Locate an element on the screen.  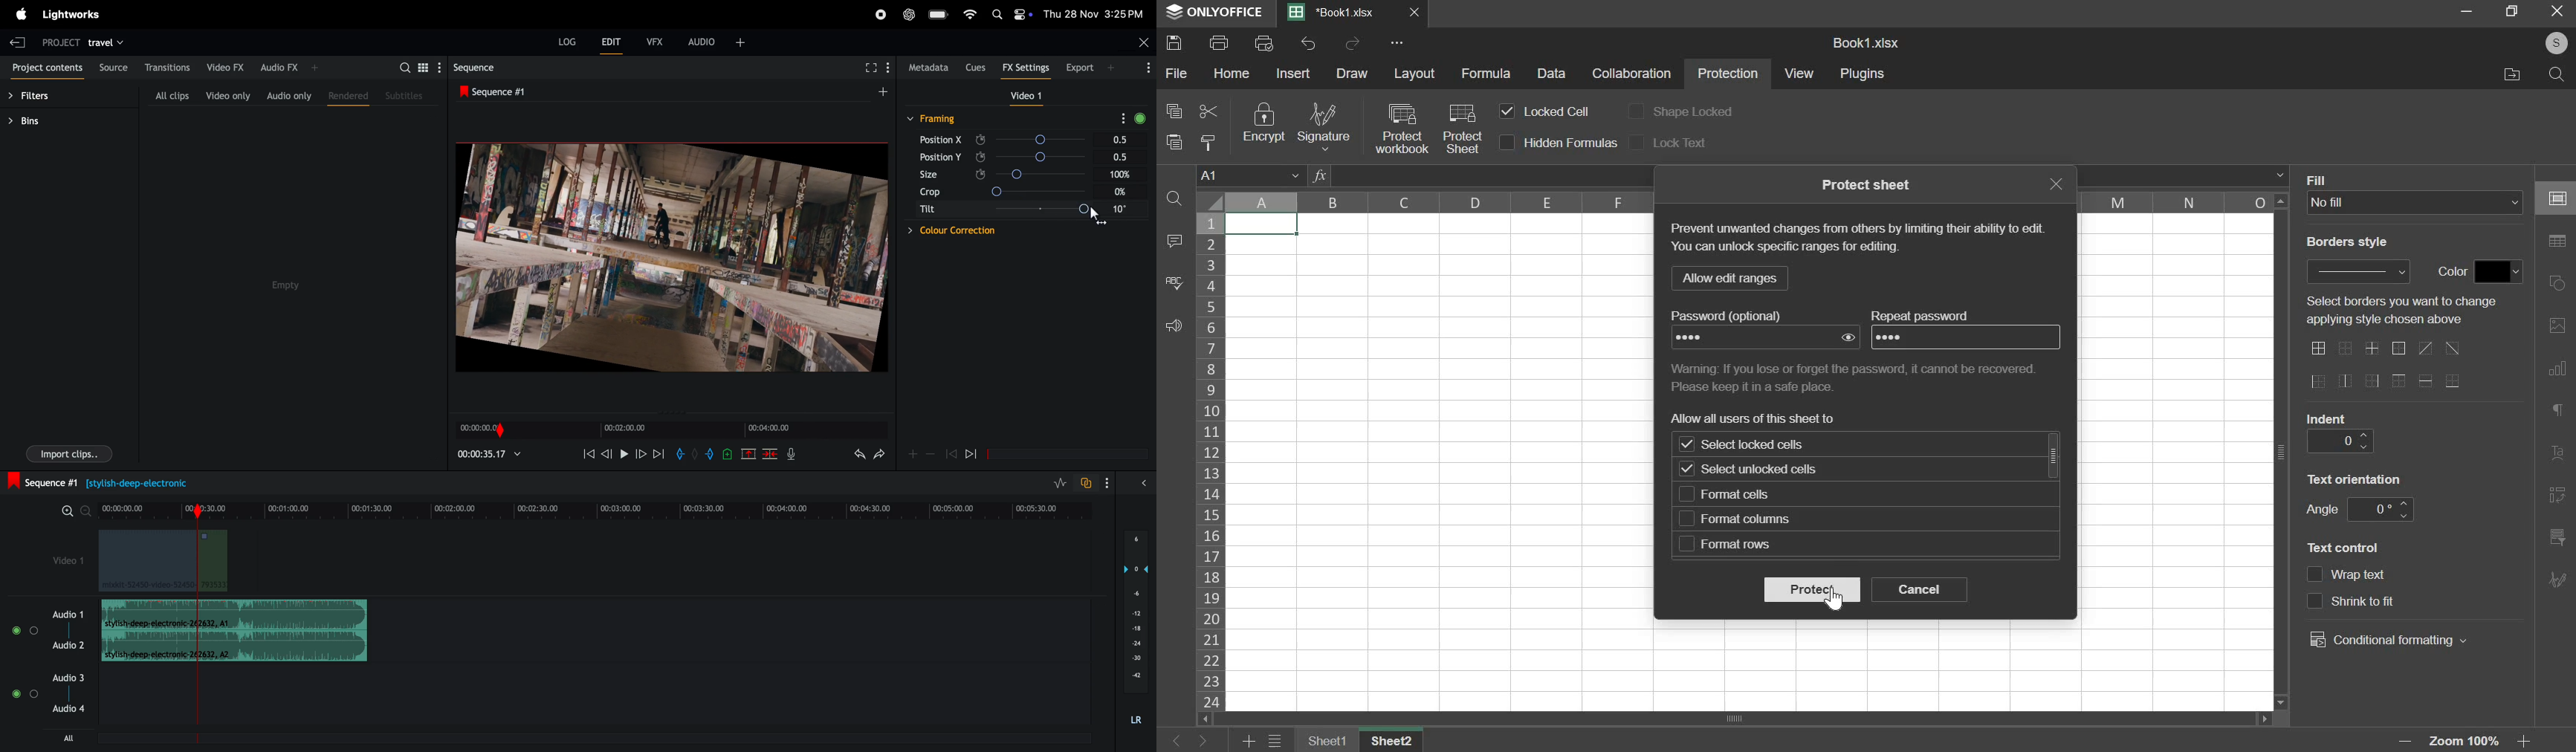
scrollbar is located at coordinates (2054, 455).